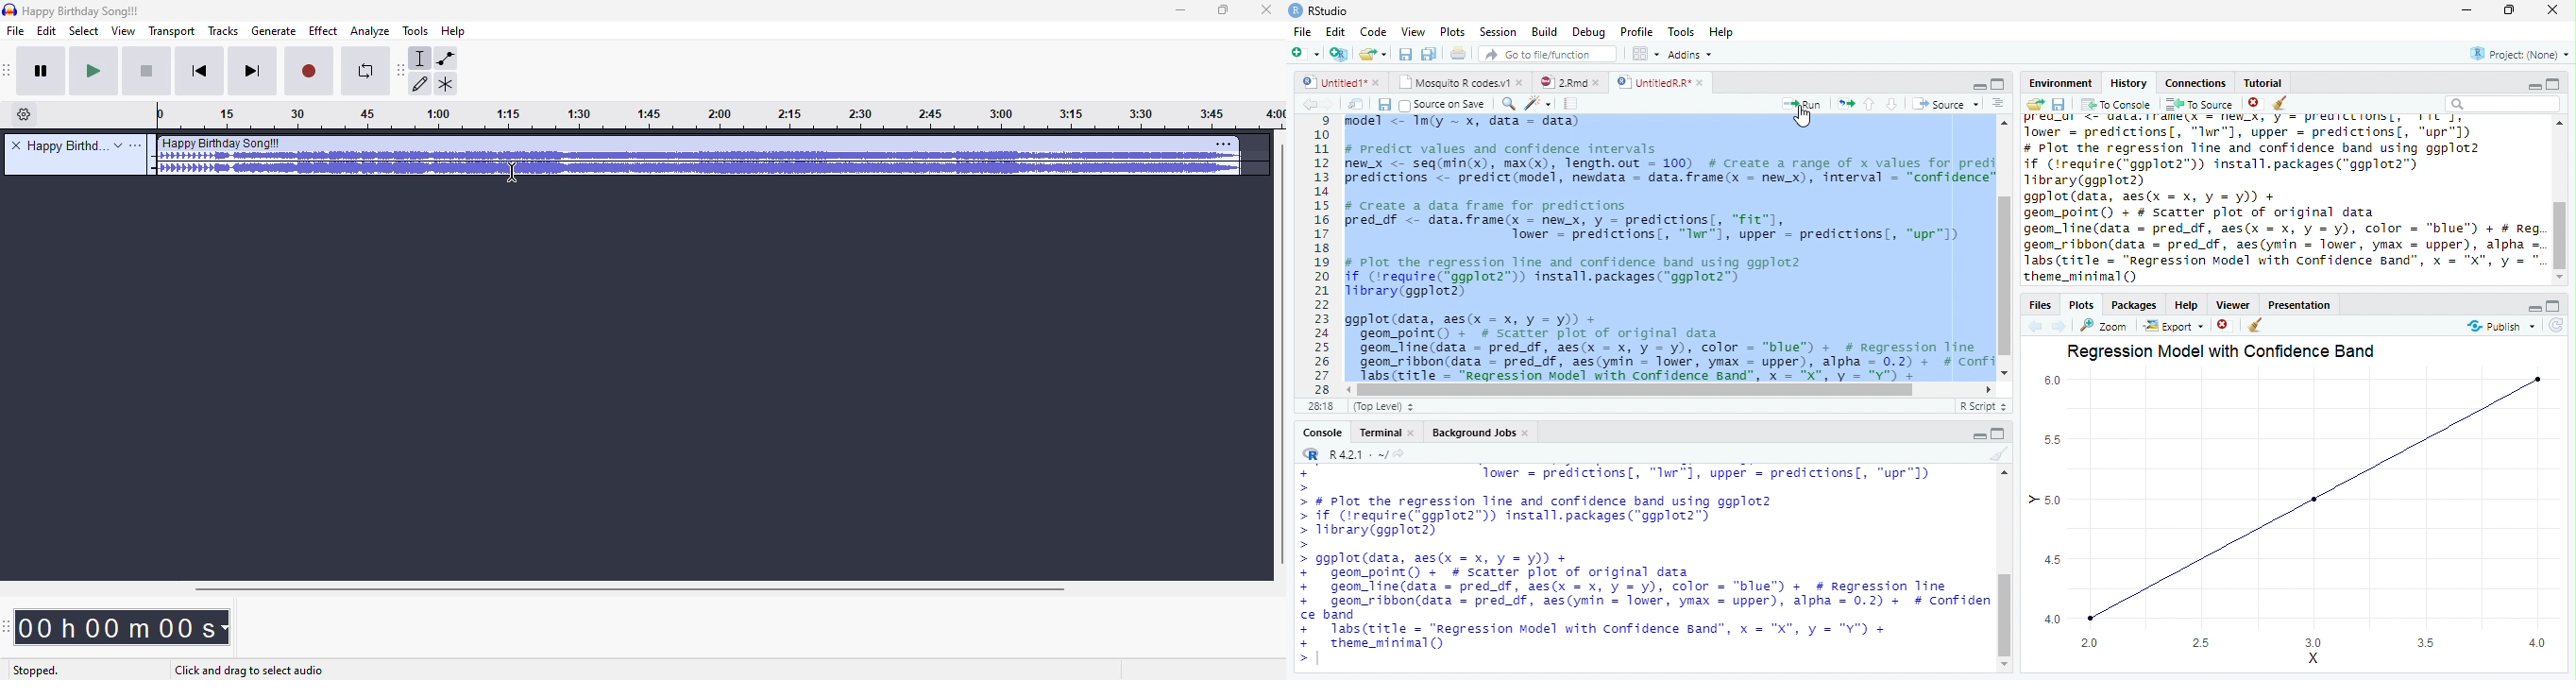 This screenshot has height=700, width=2576. I want to click on minimize, so click(1979, 88).